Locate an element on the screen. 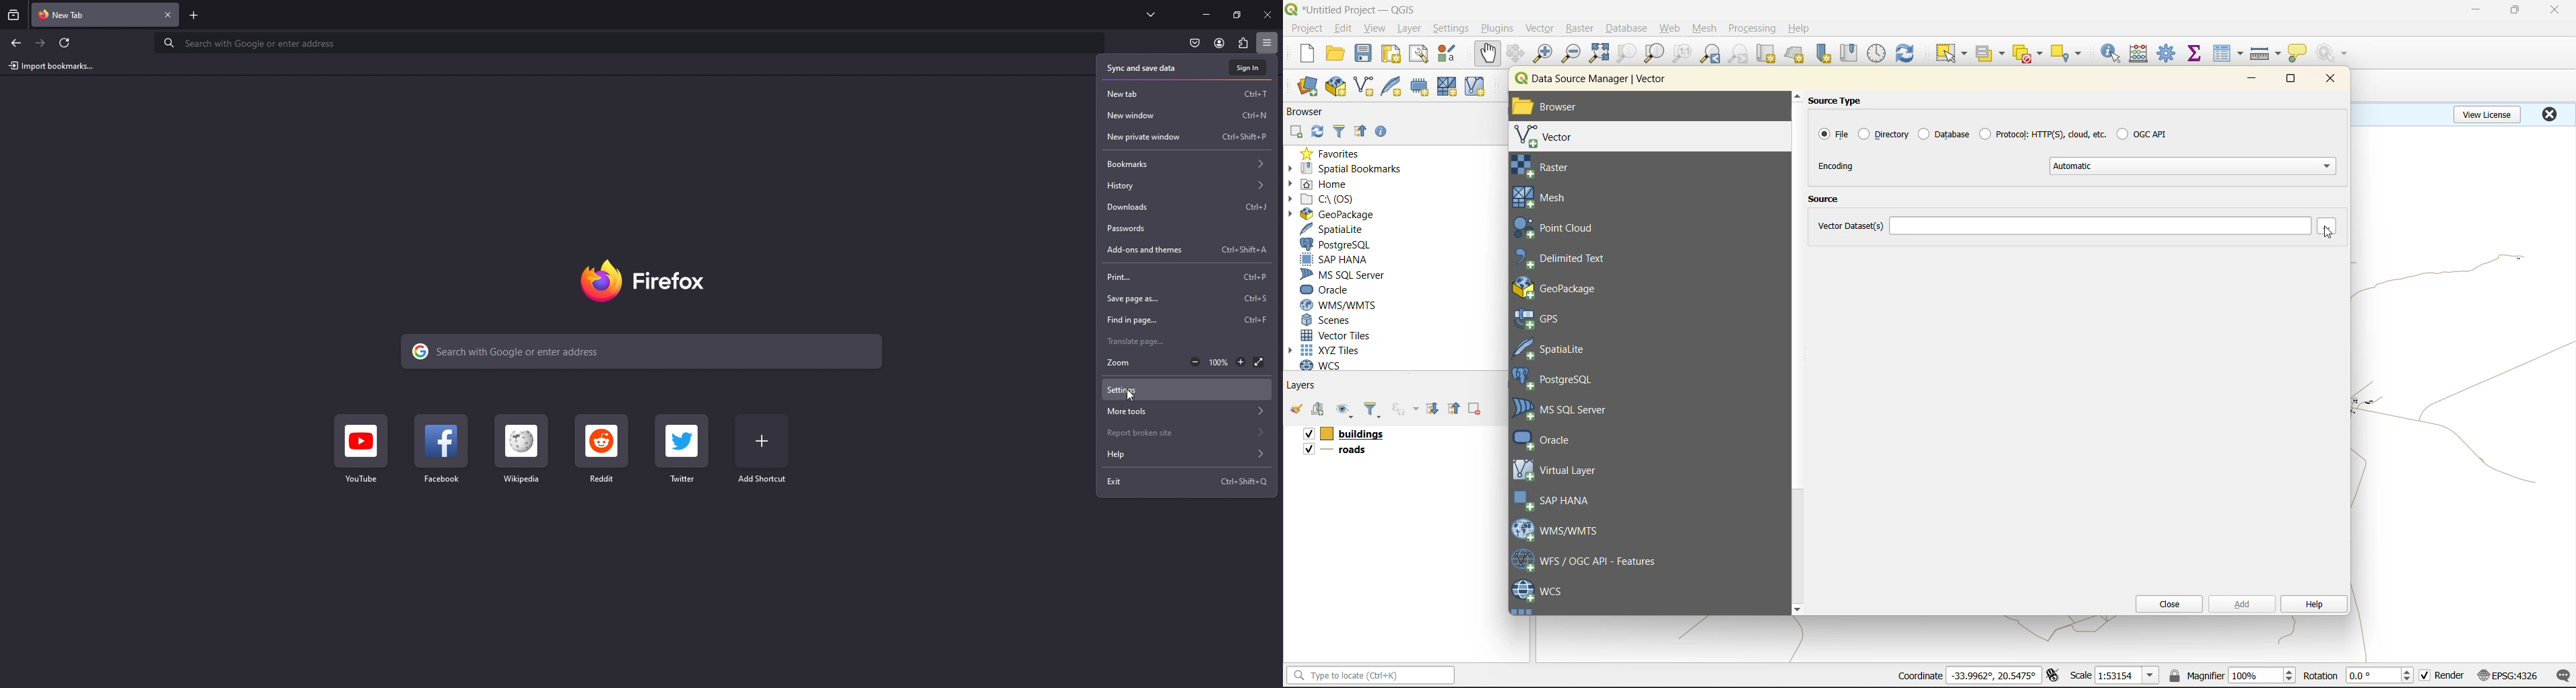 Image resolution: width=2576 pixels, height=700 pixels. log messages is located at coordinates (2564, 676).